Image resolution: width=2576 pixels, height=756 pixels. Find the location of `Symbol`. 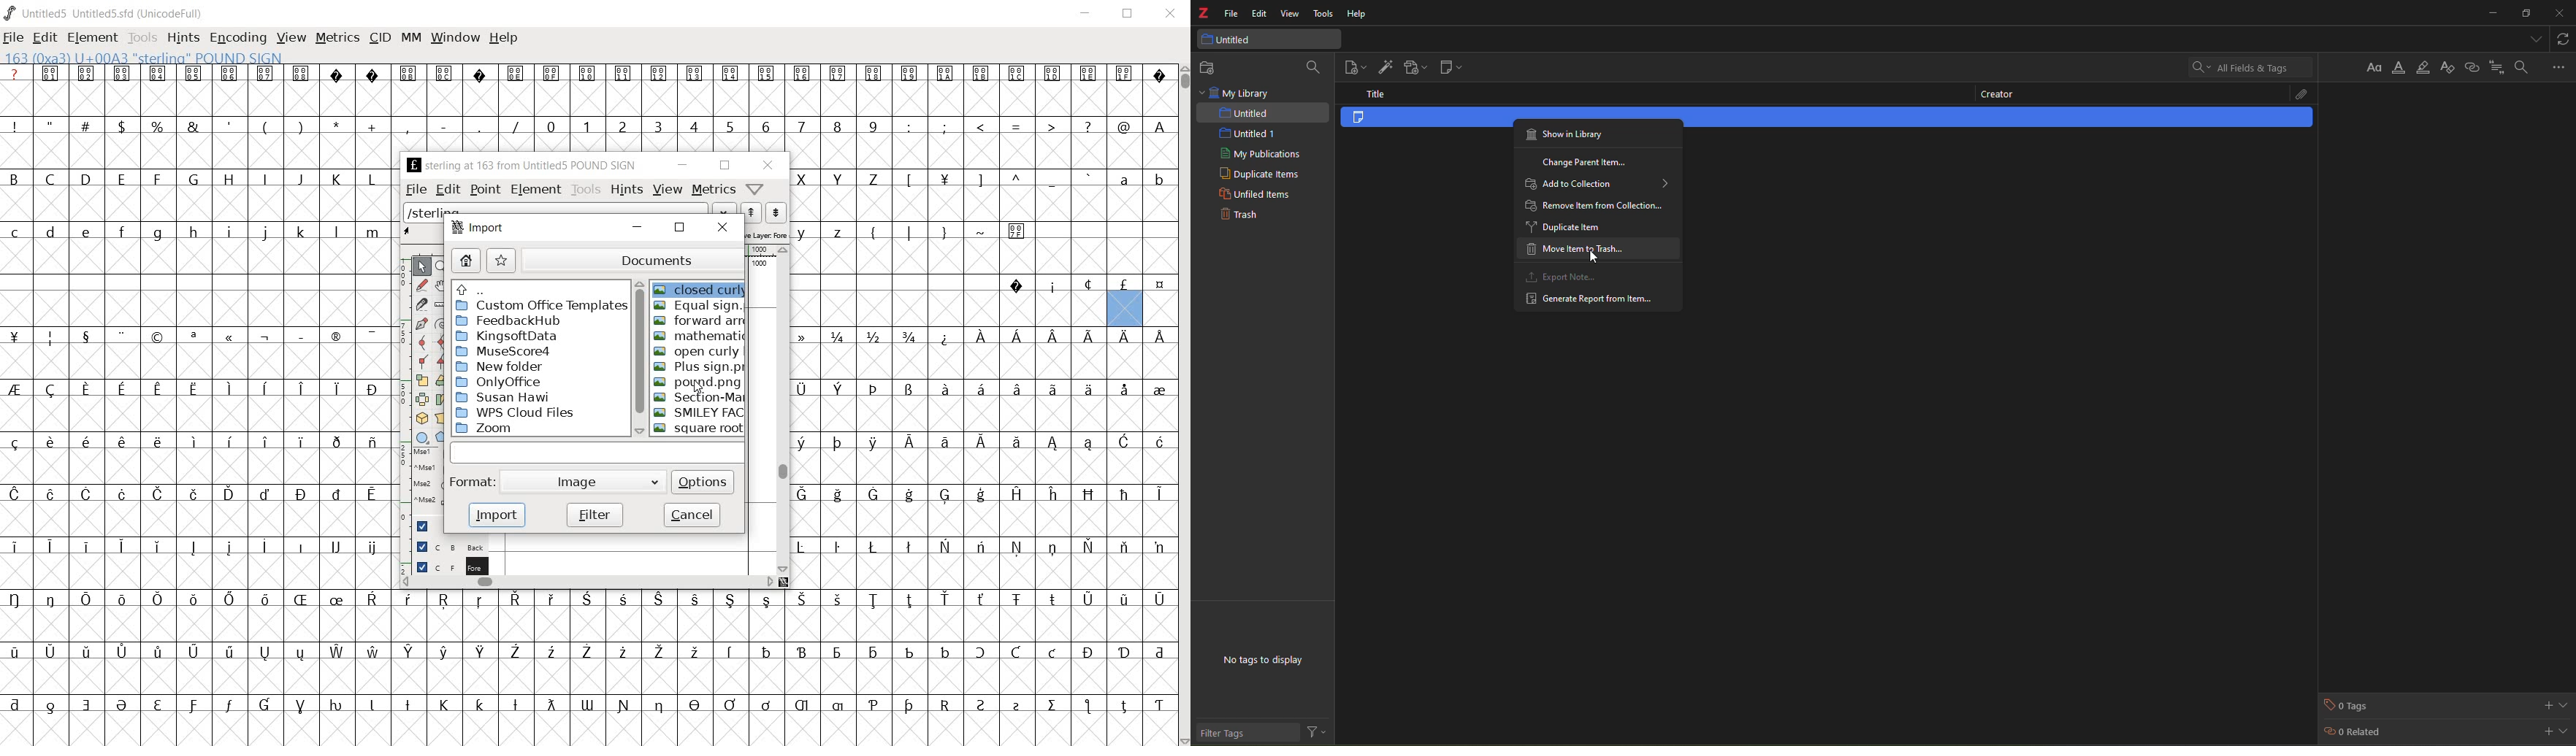

Symbol is located at coordinates (442, 653).